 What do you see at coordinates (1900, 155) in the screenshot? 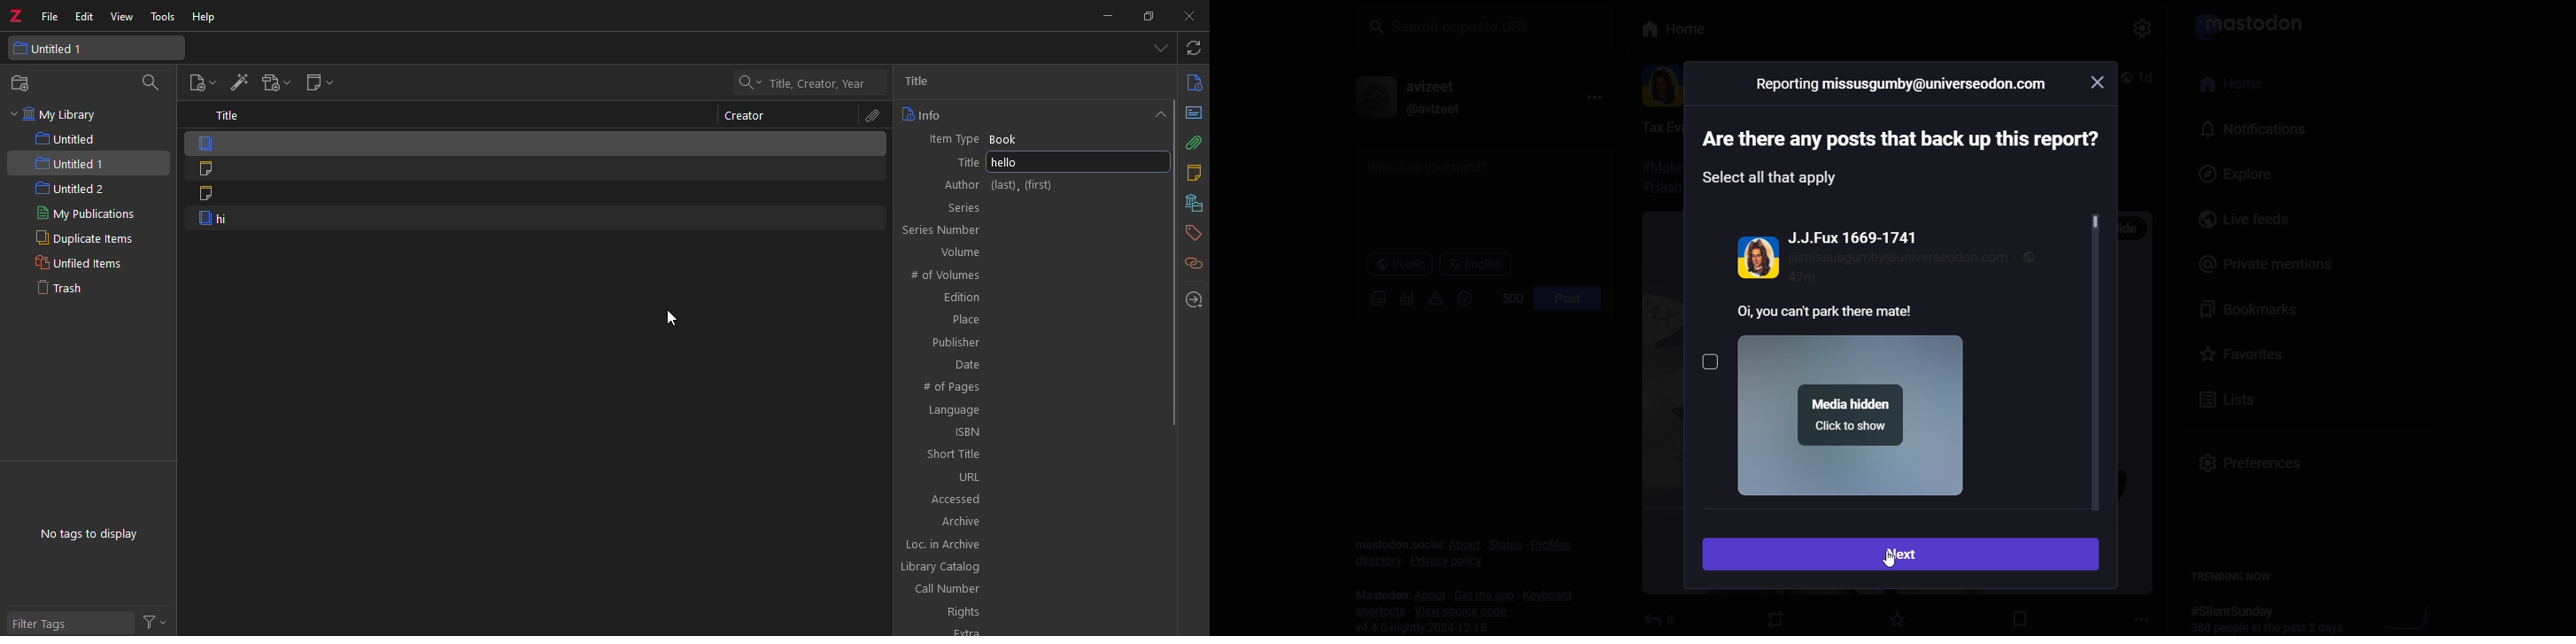
I see `instruction` at bounding box center [1900, 155].